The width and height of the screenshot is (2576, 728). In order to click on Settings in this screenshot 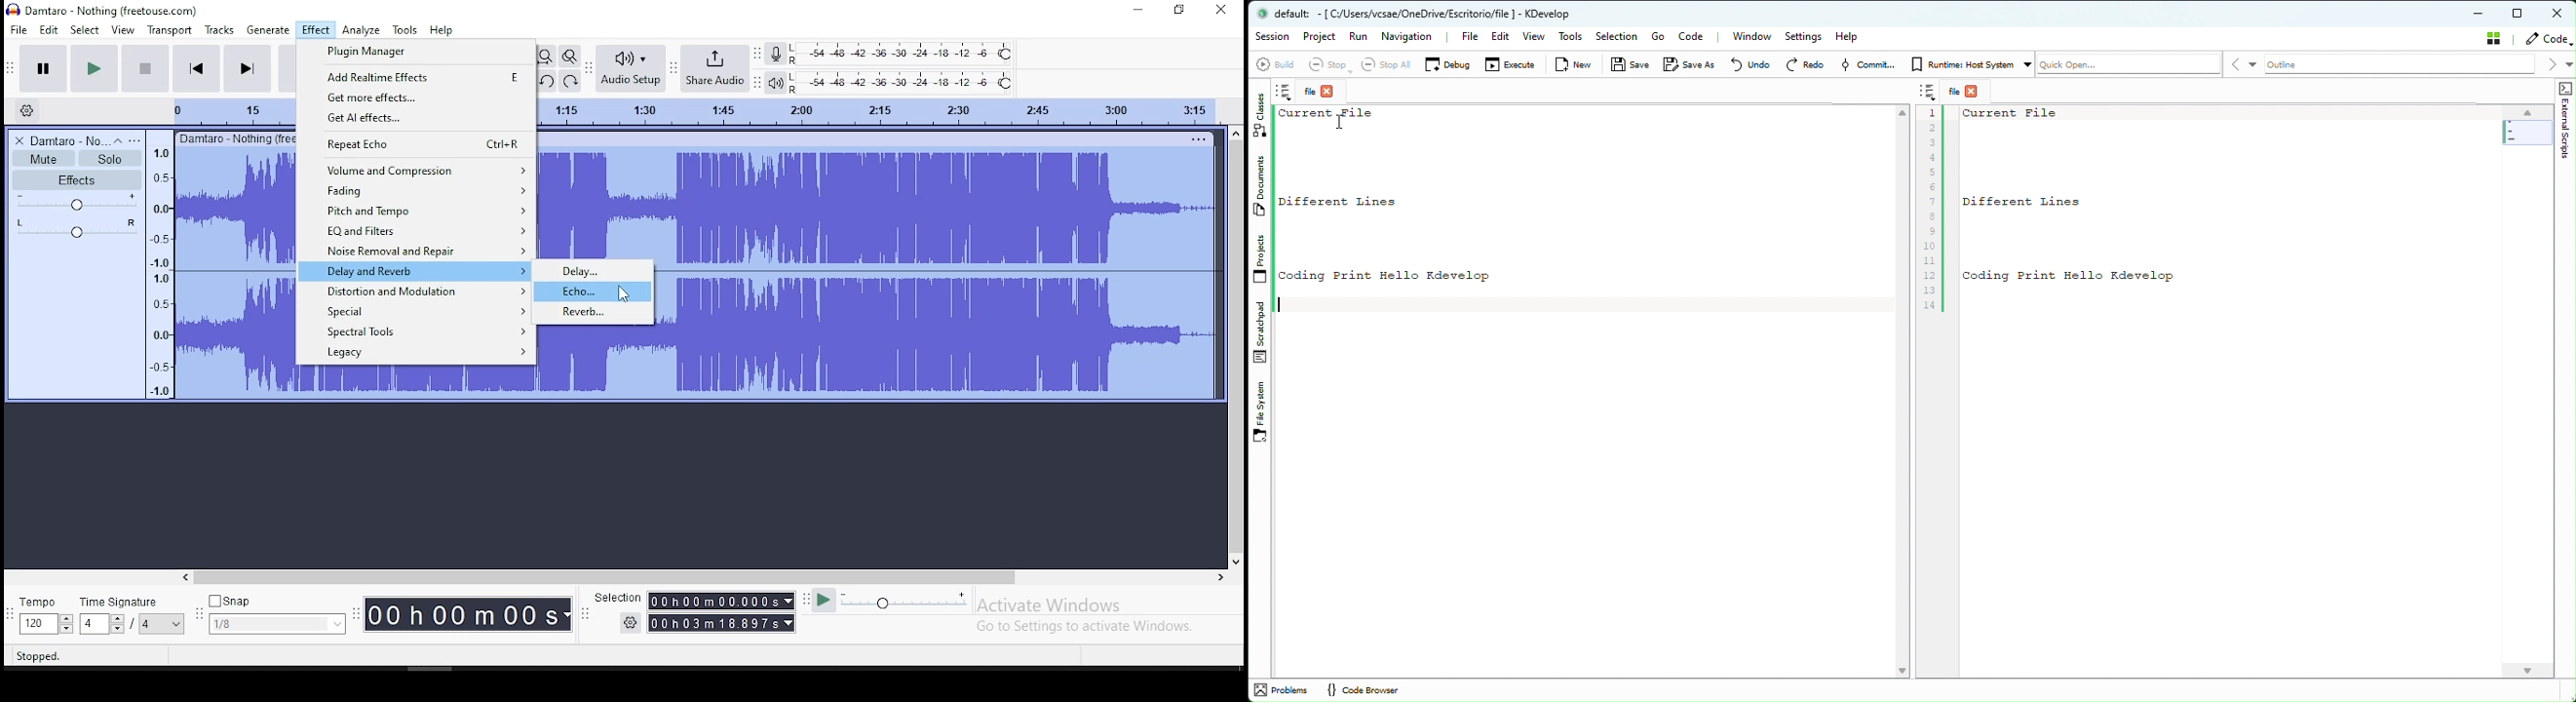, I will do `click(630, 623)`.